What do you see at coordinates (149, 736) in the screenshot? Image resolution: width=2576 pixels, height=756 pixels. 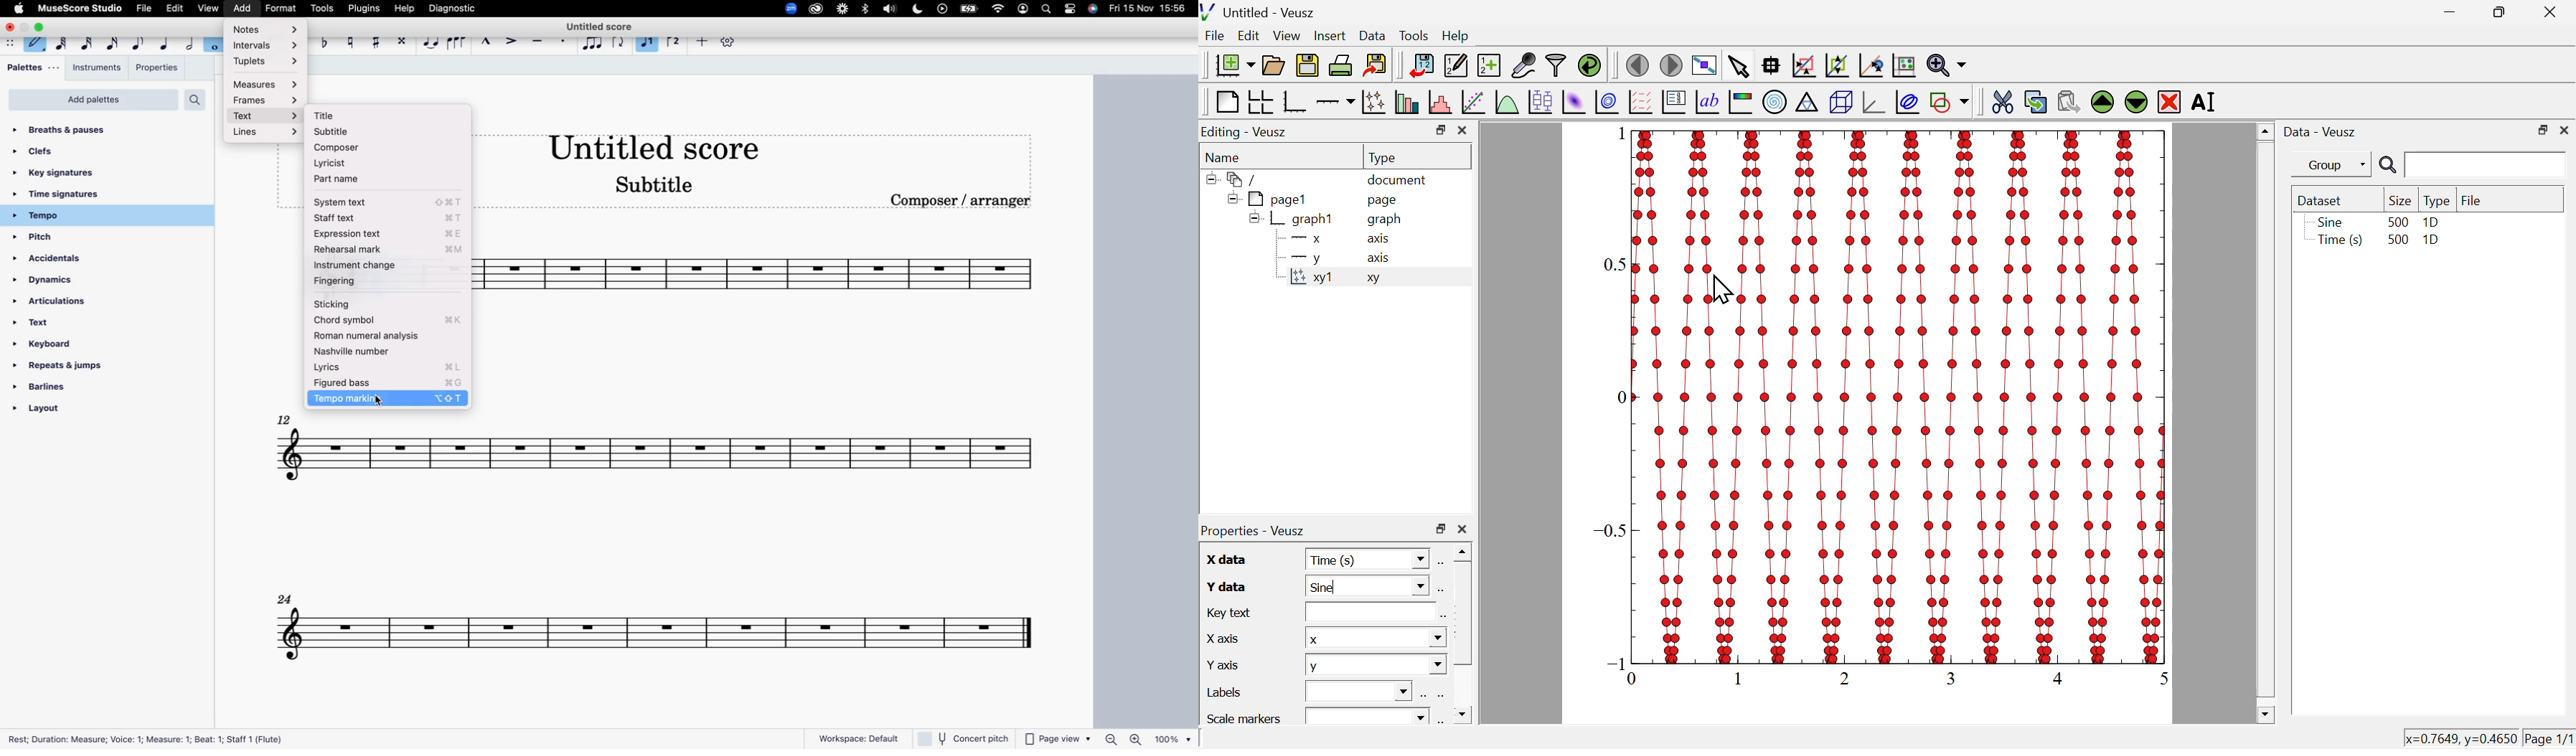 I see `Rest; Duration: Measure; Voice: 1; Measure: 1; Beat: 1; Staff 1 (Flute)` at bounding box center [149, 736].